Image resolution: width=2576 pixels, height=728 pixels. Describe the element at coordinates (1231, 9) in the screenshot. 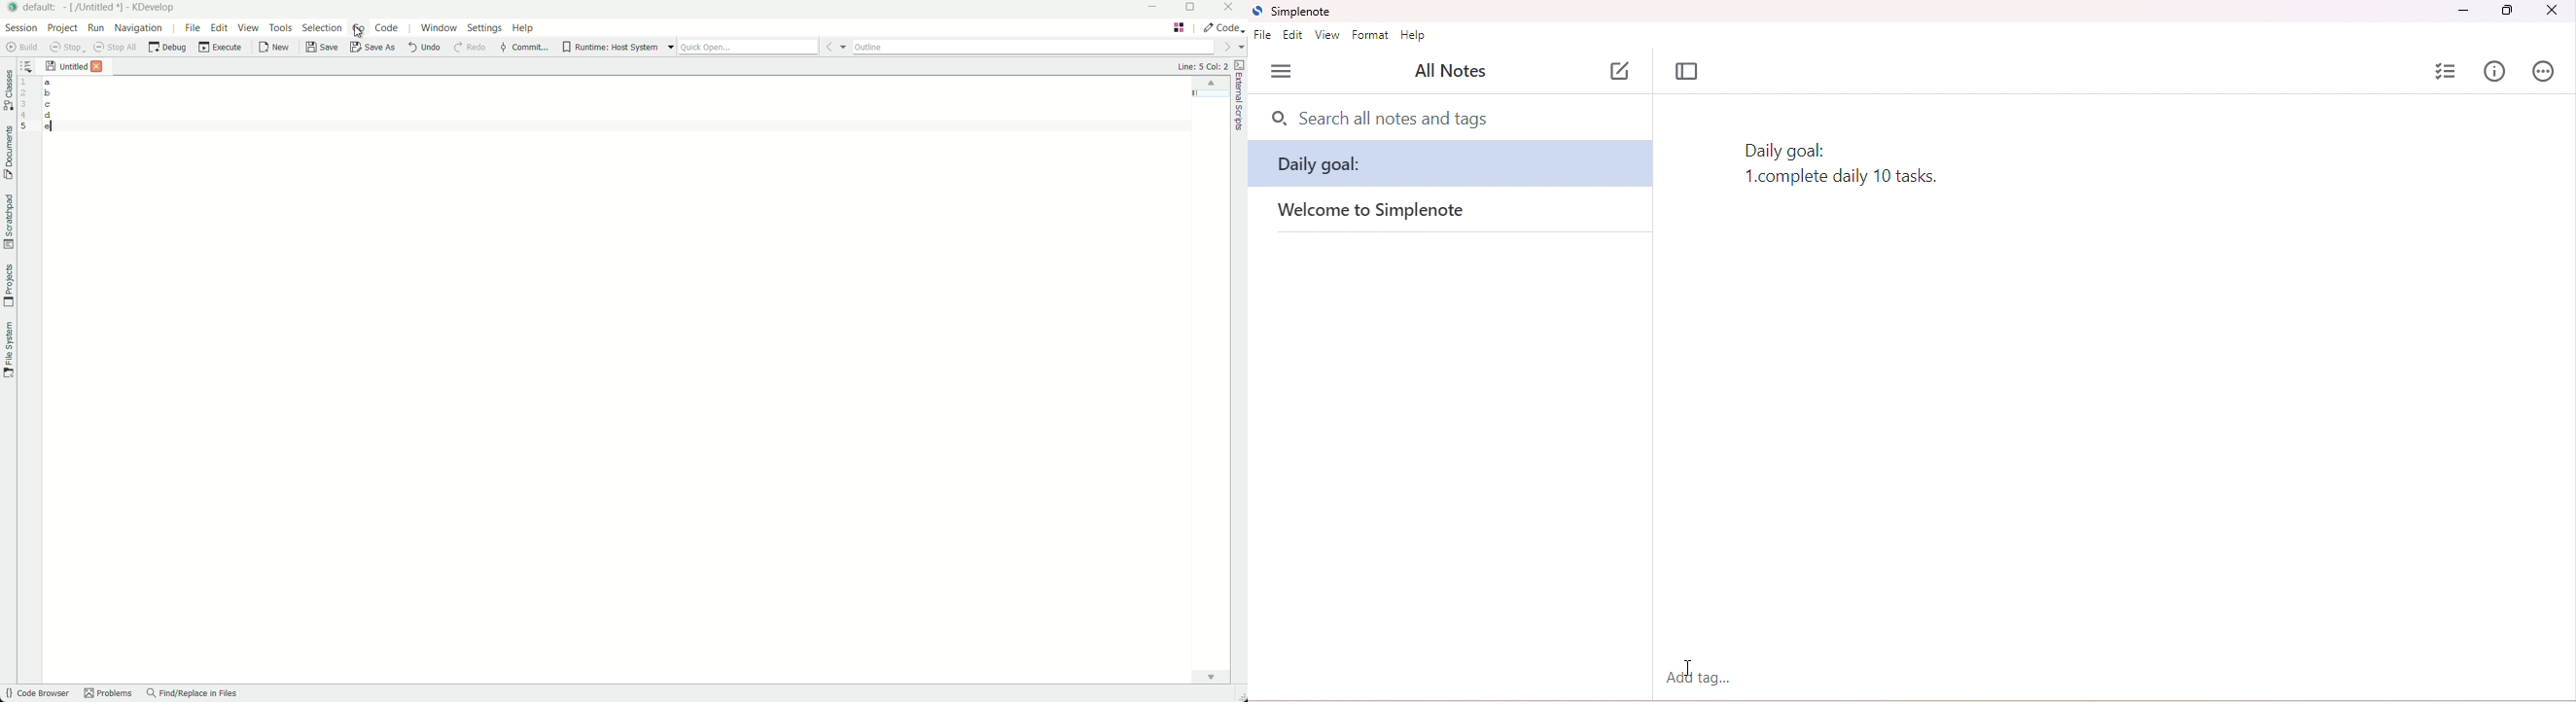

I see `close app` at that location.